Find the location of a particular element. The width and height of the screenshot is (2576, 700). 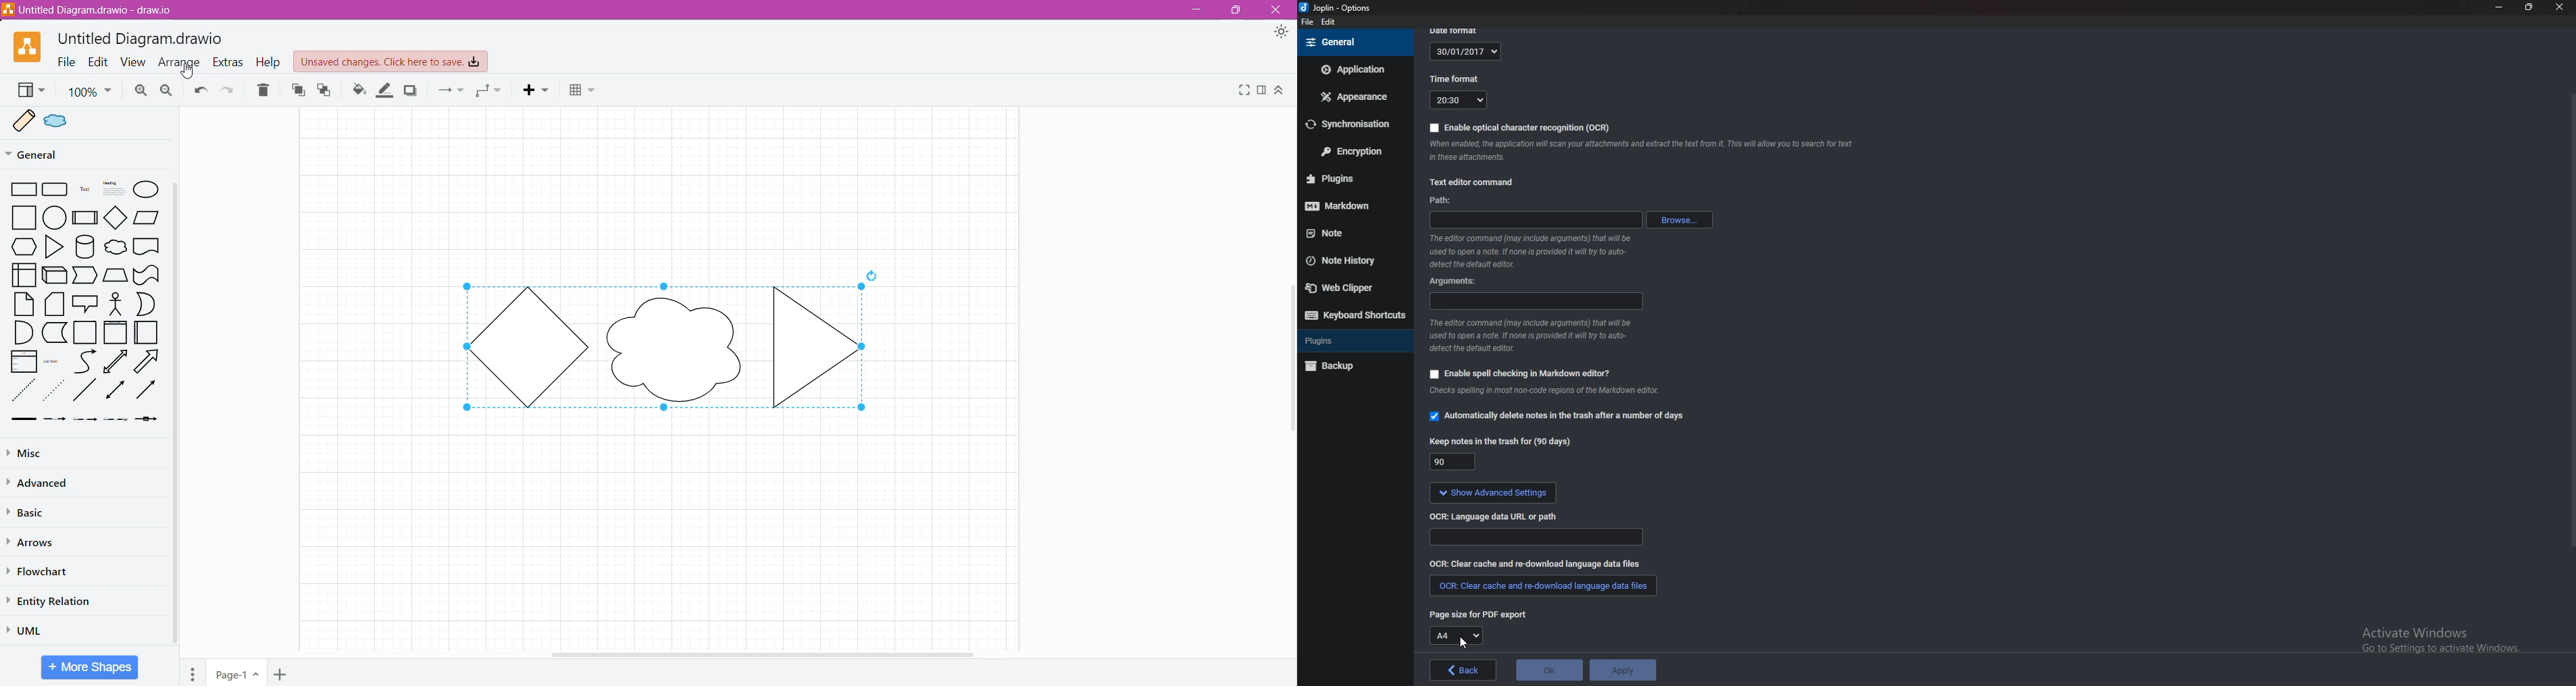

Zoom Out is located at coordinates (168, 90).